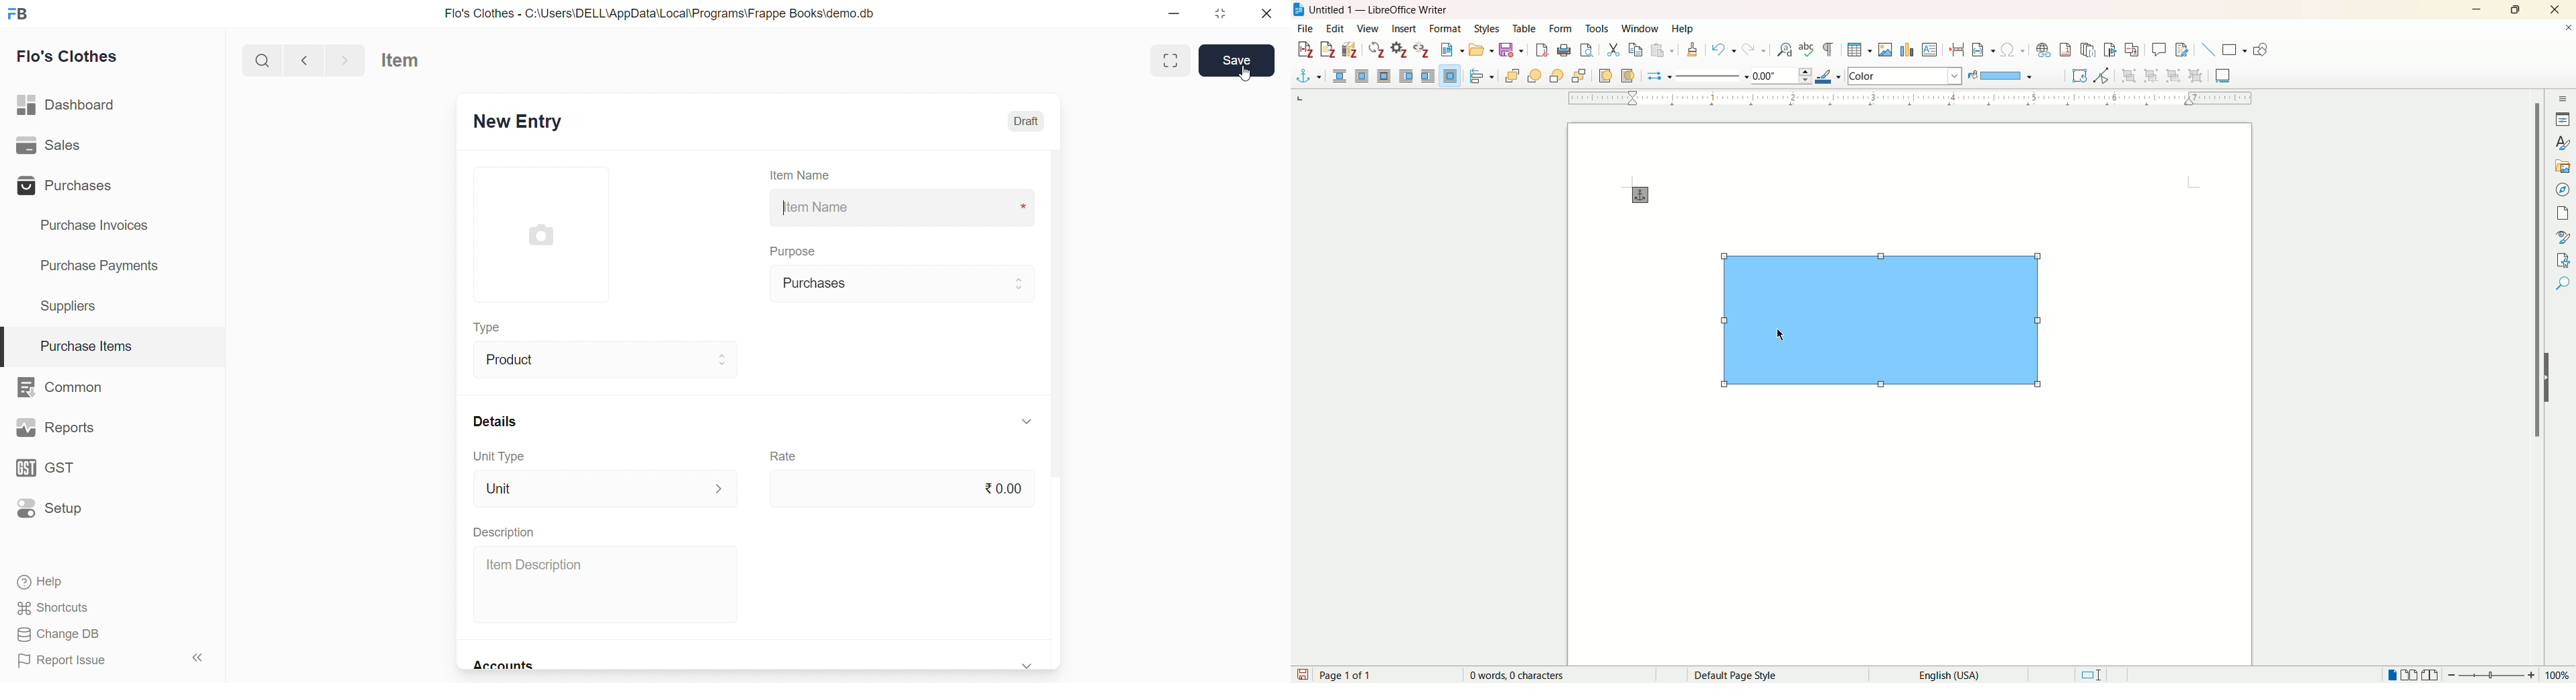  What do you see at coordinates (1303, 674) in the screenshot?
I see `save` at bounding box center [1303, 674].